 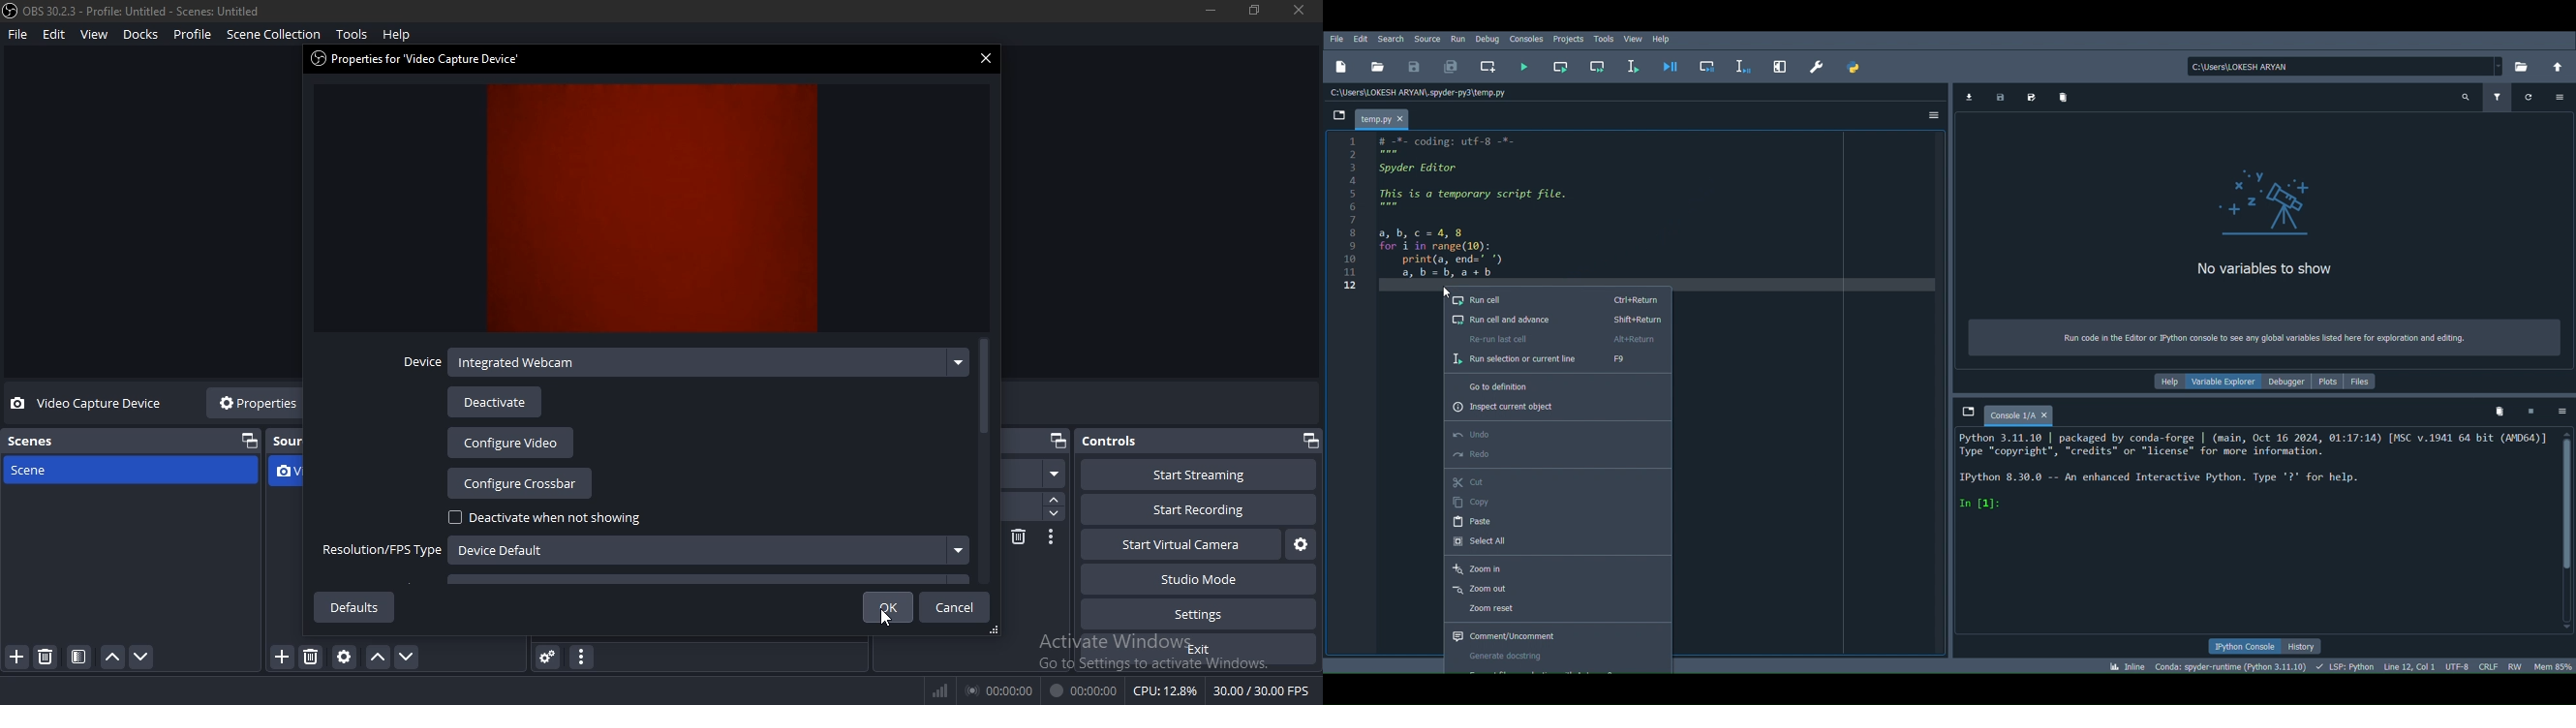 What do you see at coordinates (1661, 38) in the screenshot?
I see `Help` at bounding box center [1661, 38].